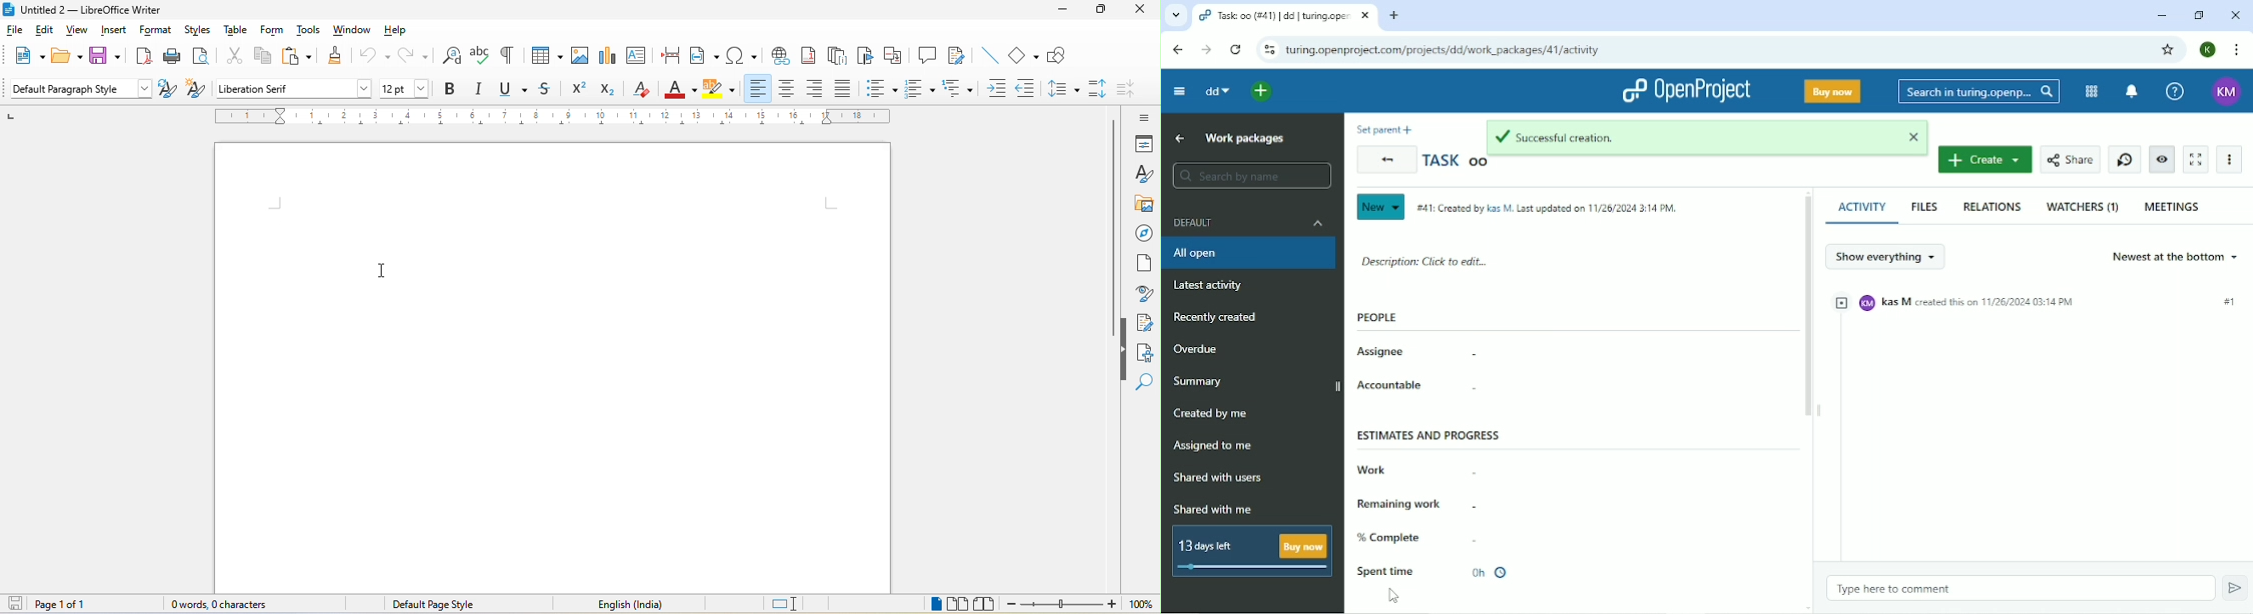 The image size is (2268, 616). Describe the element at coordinates (932, 604) in the screenshot. I see `single page view` at that location.